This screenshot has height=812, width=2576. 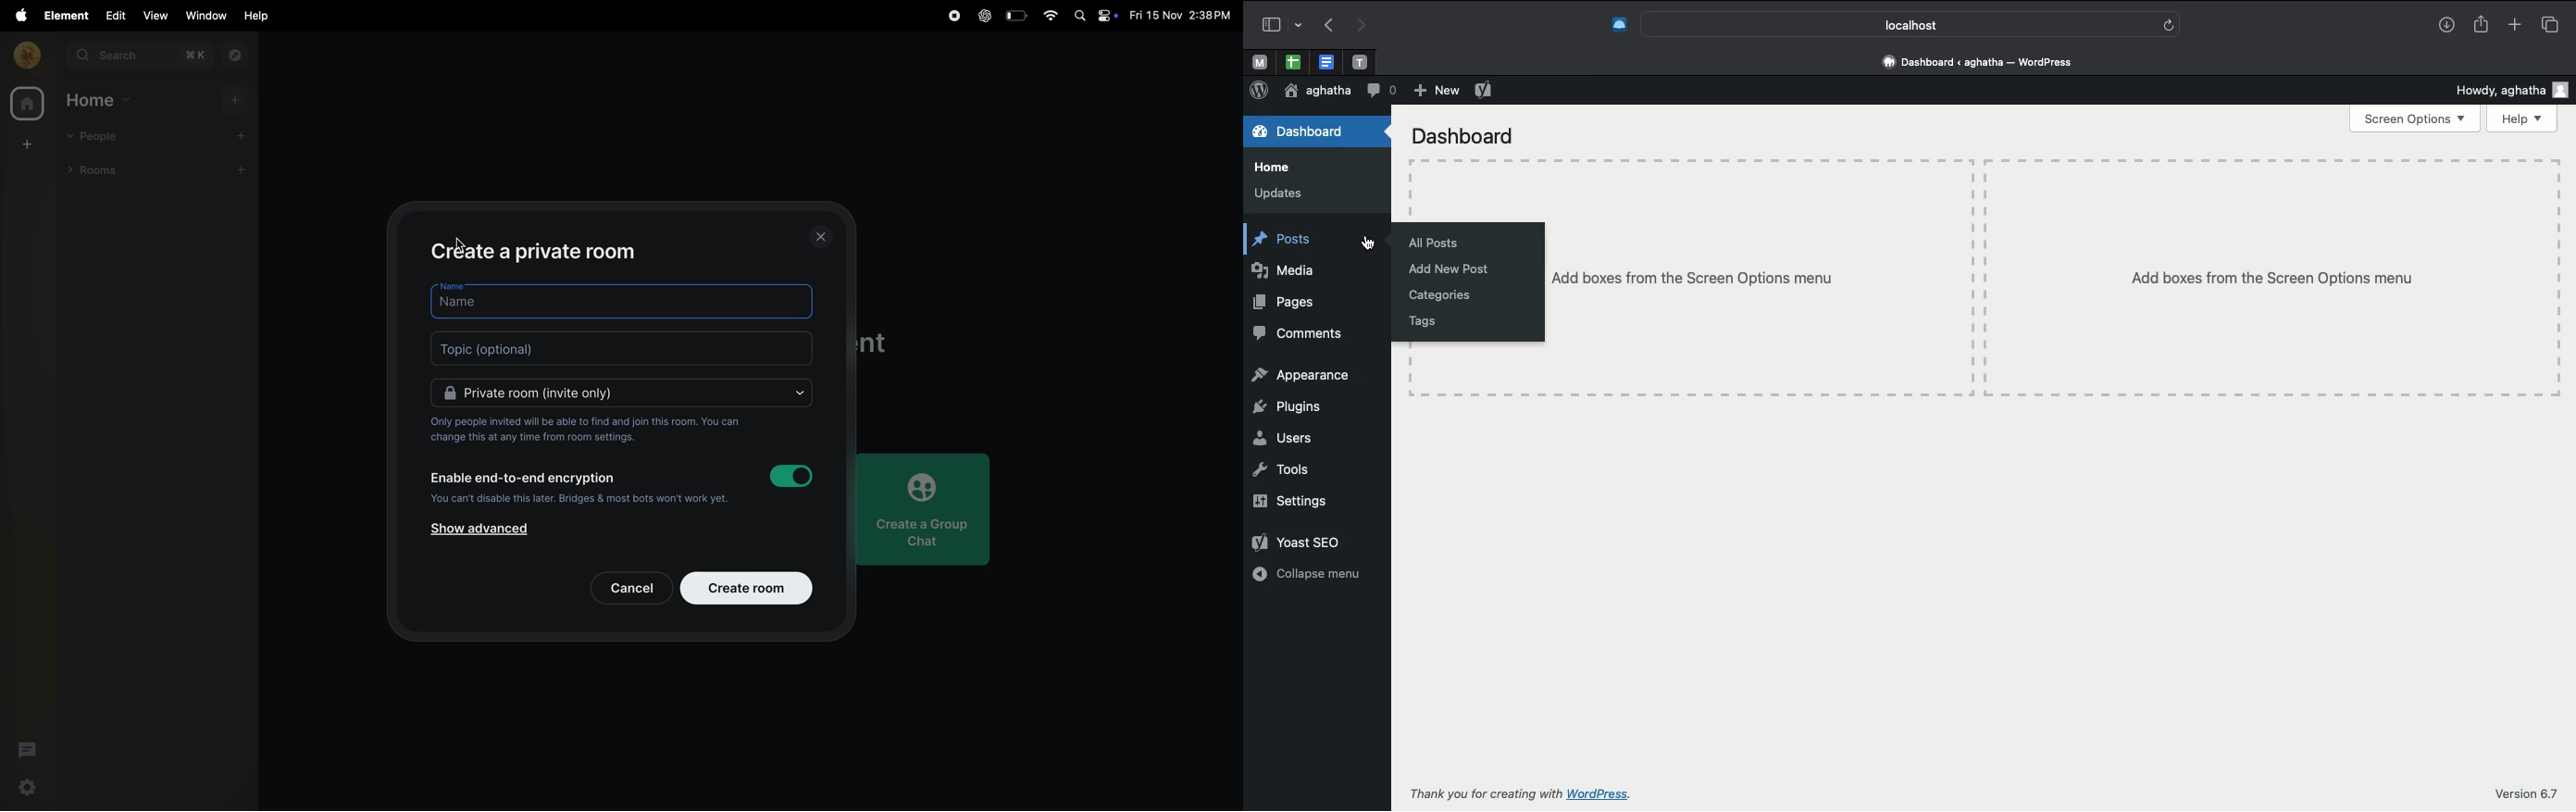 I want to click on Screen options, so click(x=2413, y=120).